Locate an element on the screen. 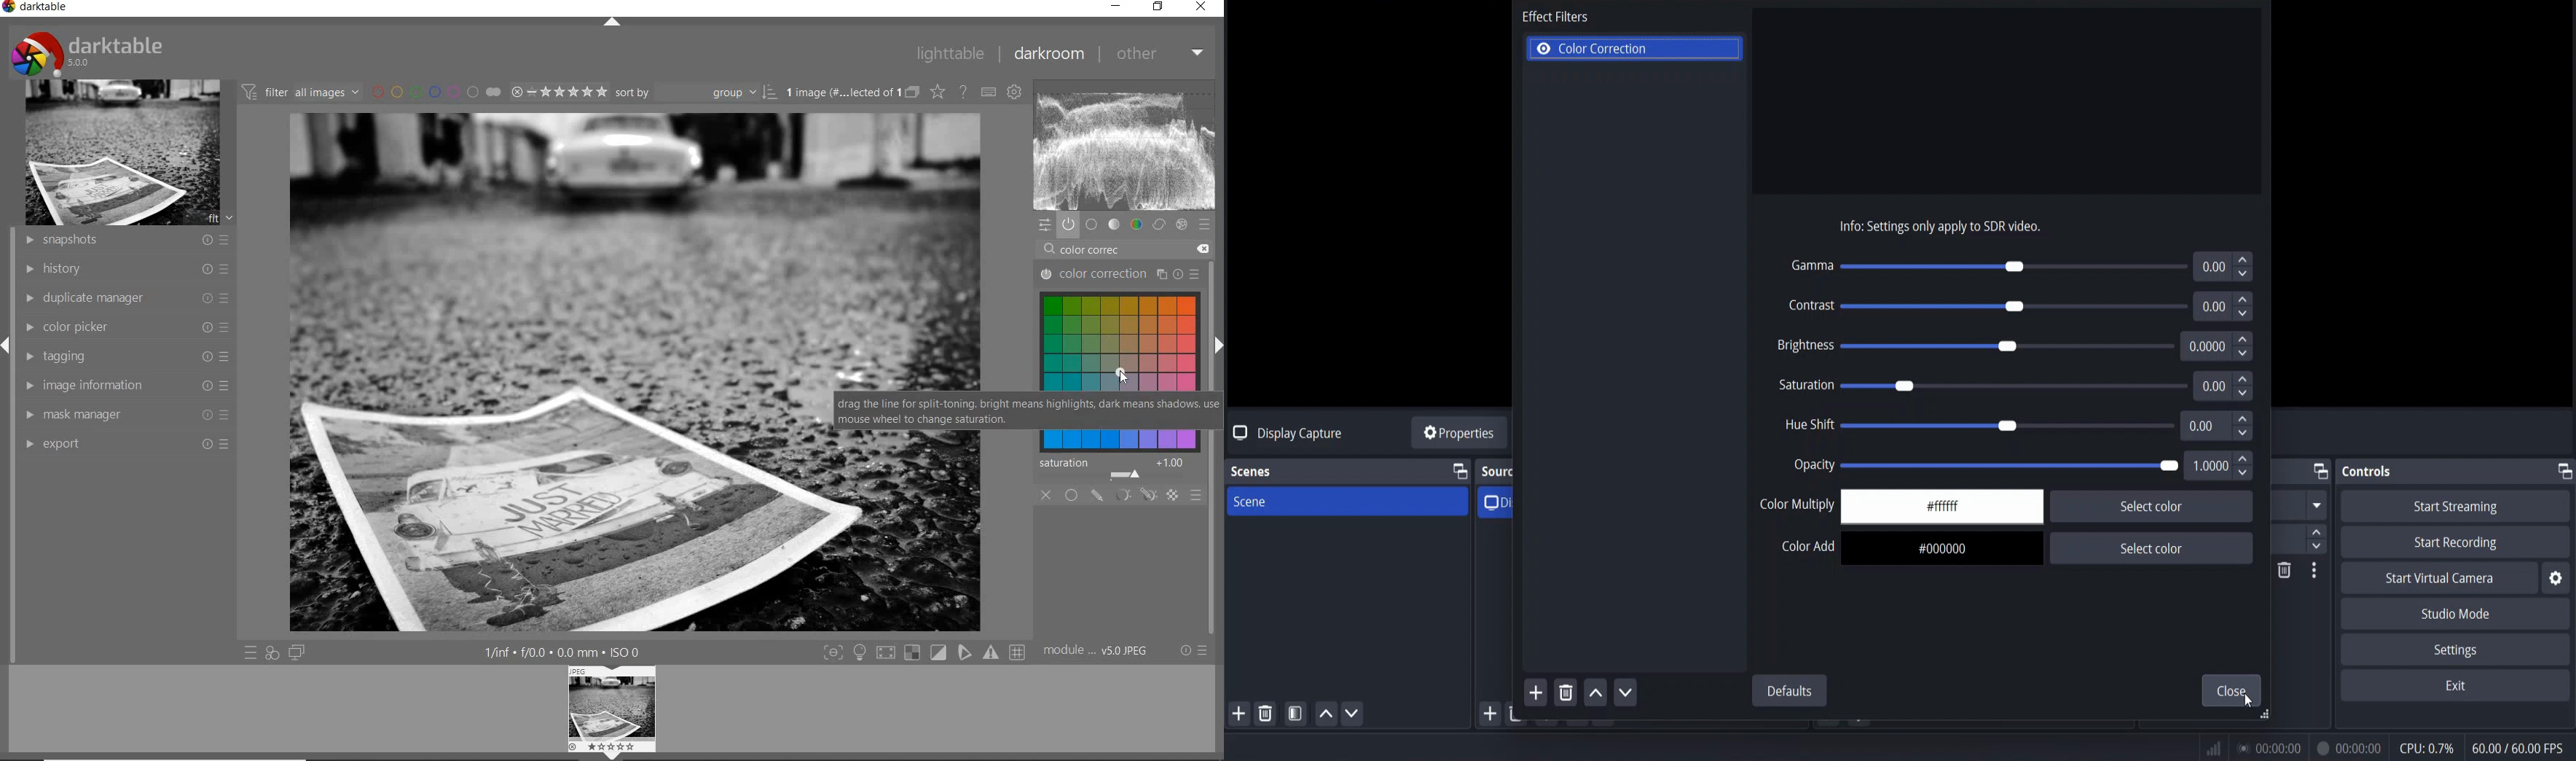 The image size is (2576, 784). quick access panel is located at coordinates (1044, 225).